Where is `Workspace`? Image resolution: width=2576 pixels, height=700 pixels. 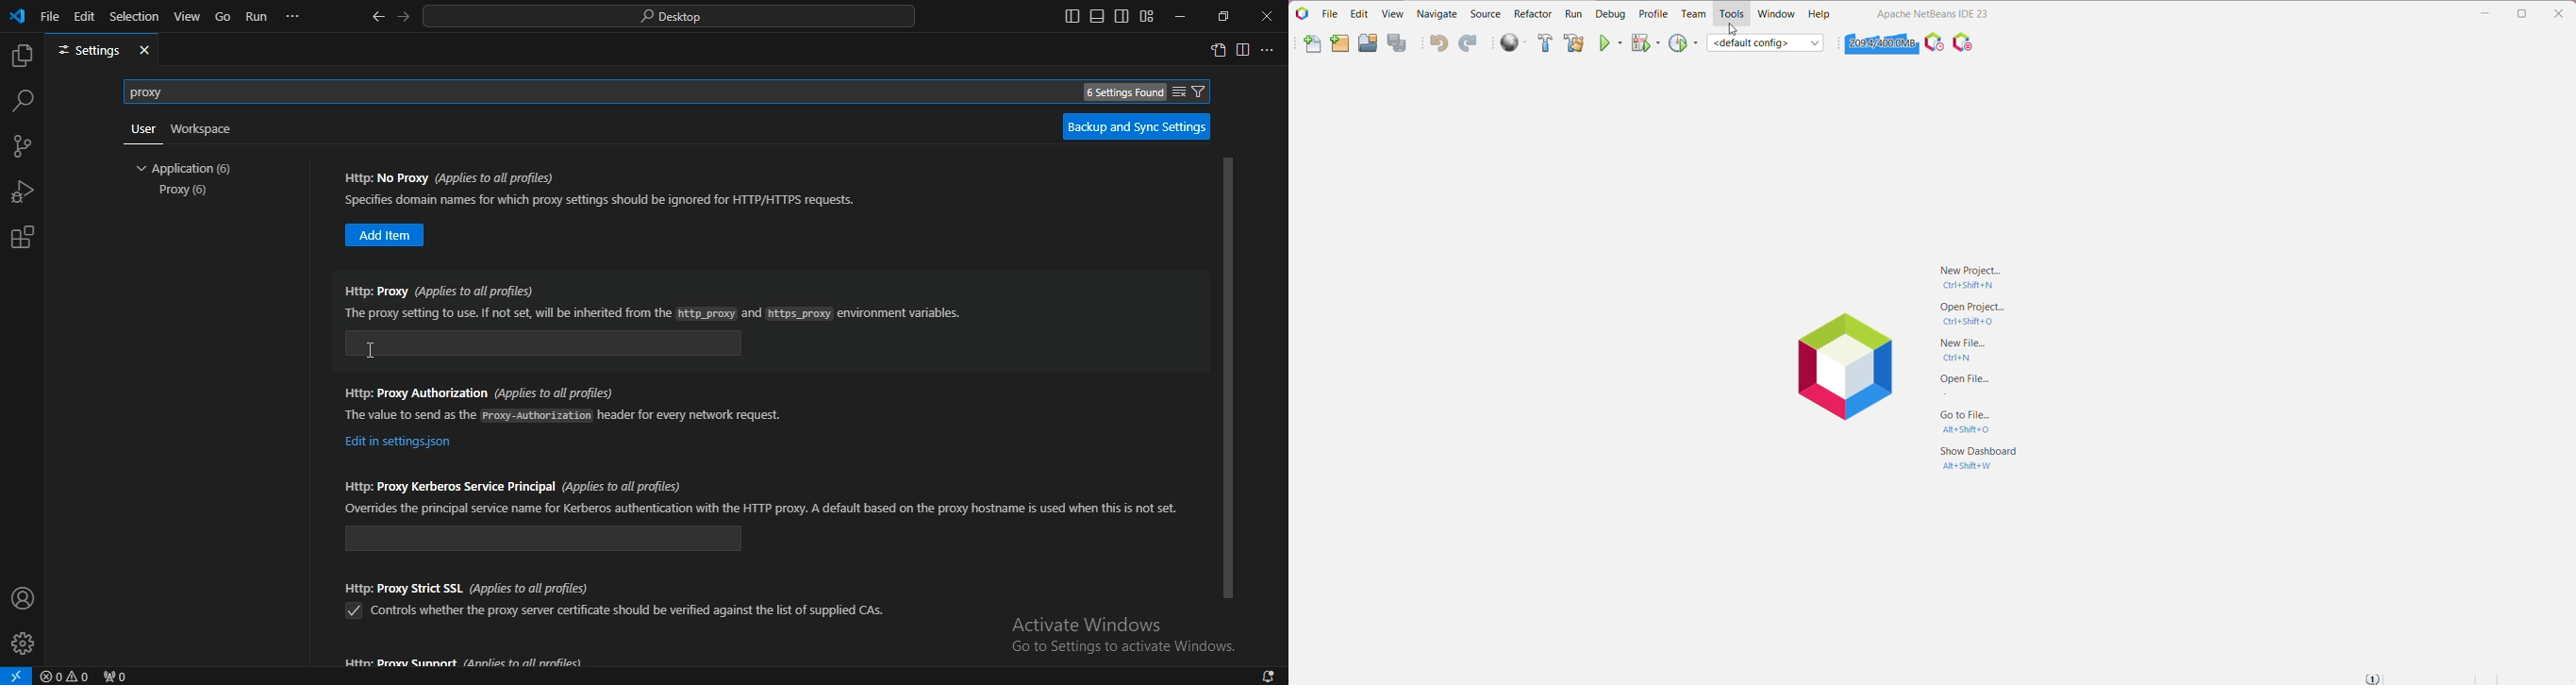
Workspace is located at coordinates (204, 129).